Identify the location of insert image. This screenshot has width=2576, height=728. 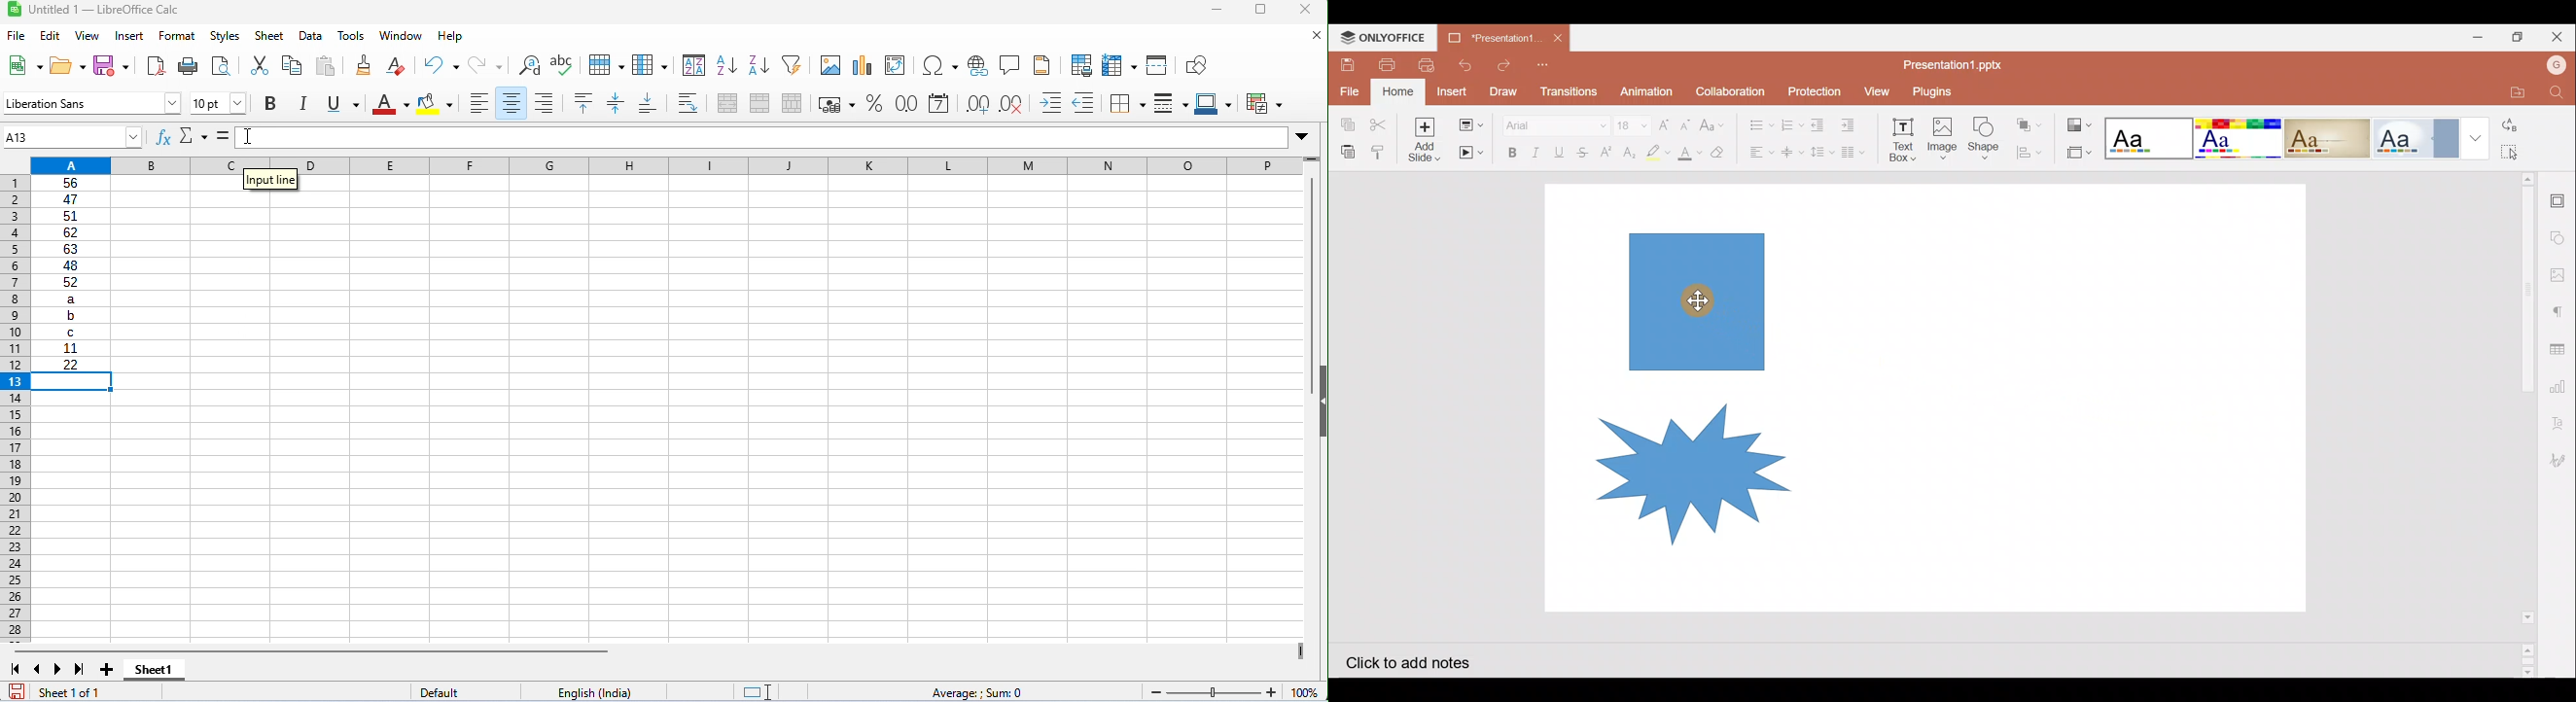
(829, 66).